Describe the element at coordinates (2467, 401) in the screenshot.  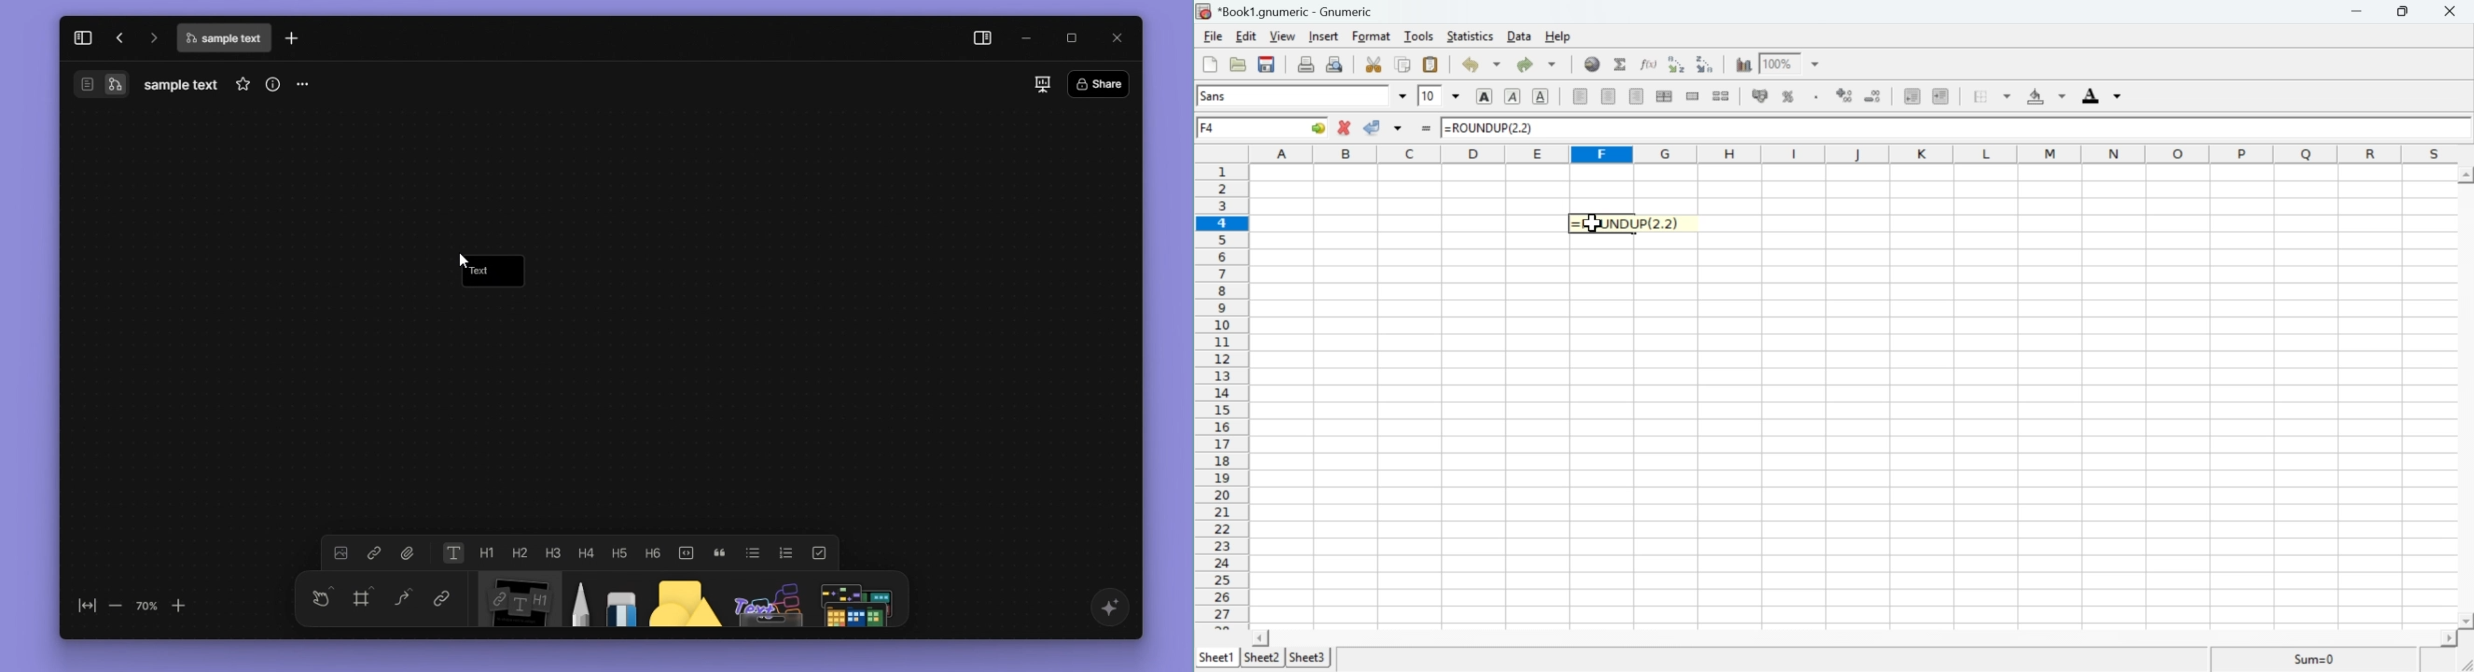
I see `scroll bar` at that location.